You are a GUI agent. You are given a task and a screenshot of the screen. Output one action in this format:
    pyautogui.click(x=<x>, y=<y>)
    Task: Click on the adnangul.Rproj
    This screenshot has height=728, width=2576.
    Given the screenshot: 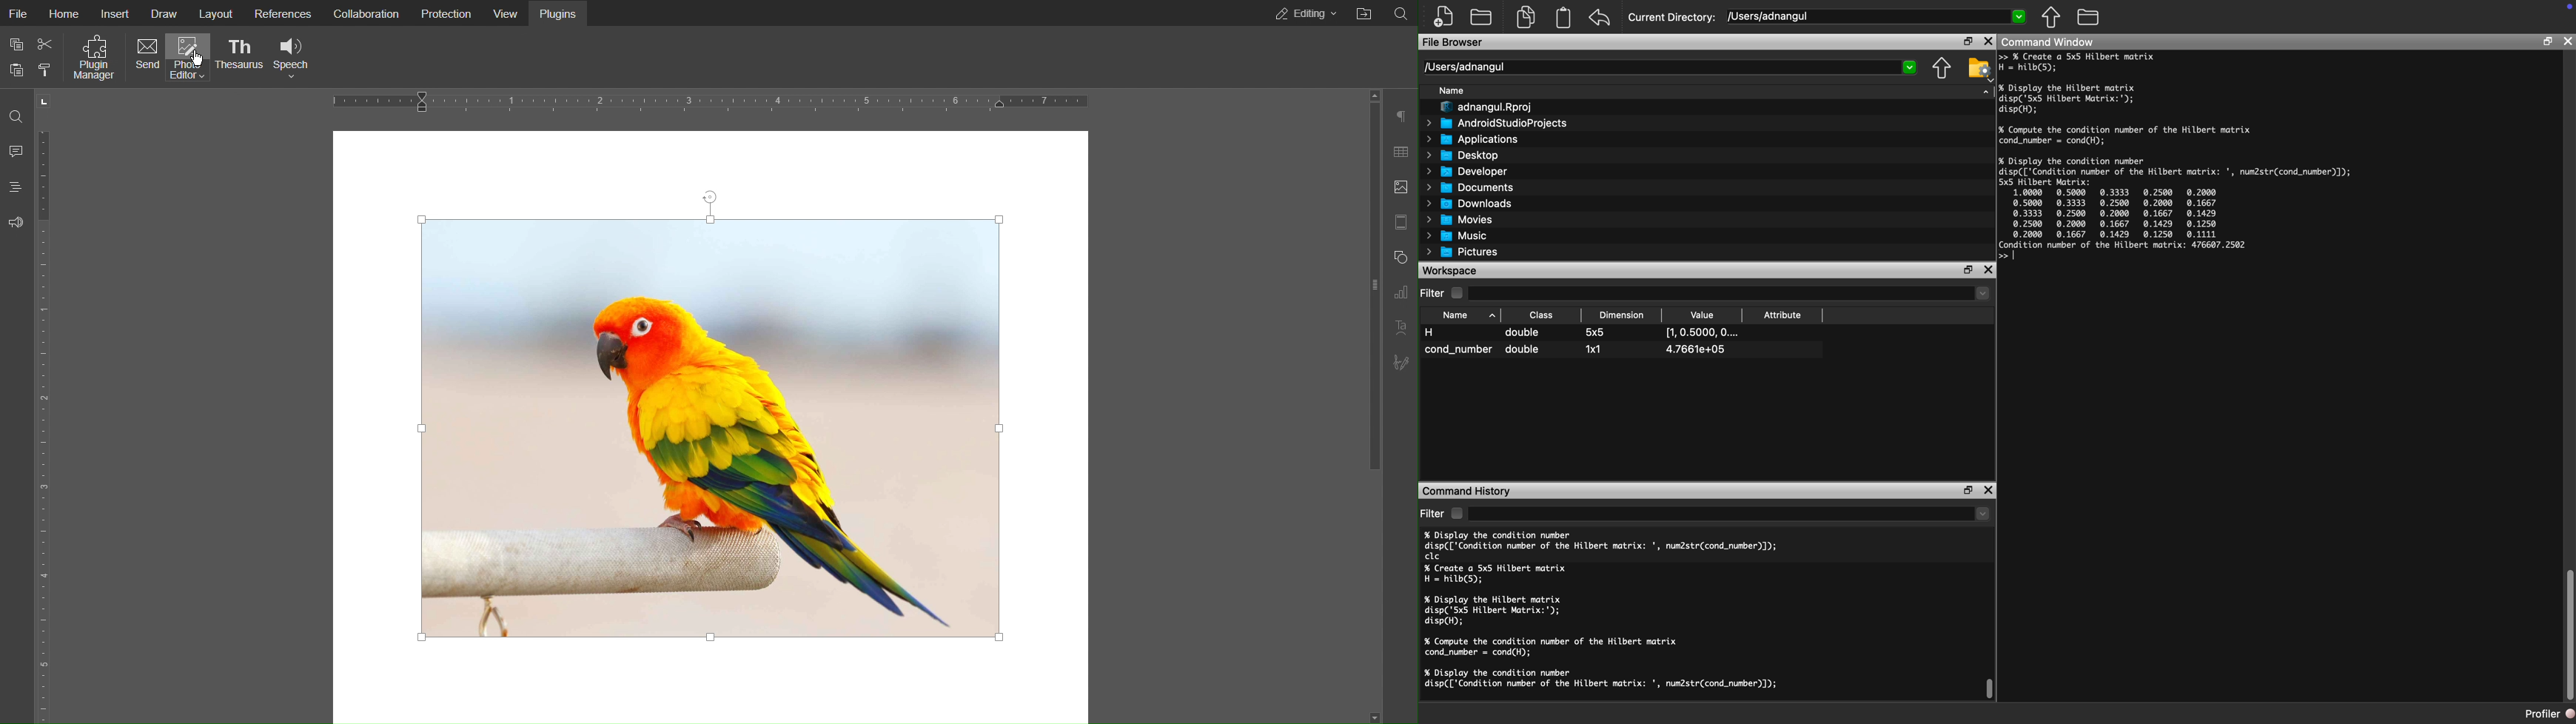 What is the action you would take?
    pyautogui.click(x=1484, y=108)
    